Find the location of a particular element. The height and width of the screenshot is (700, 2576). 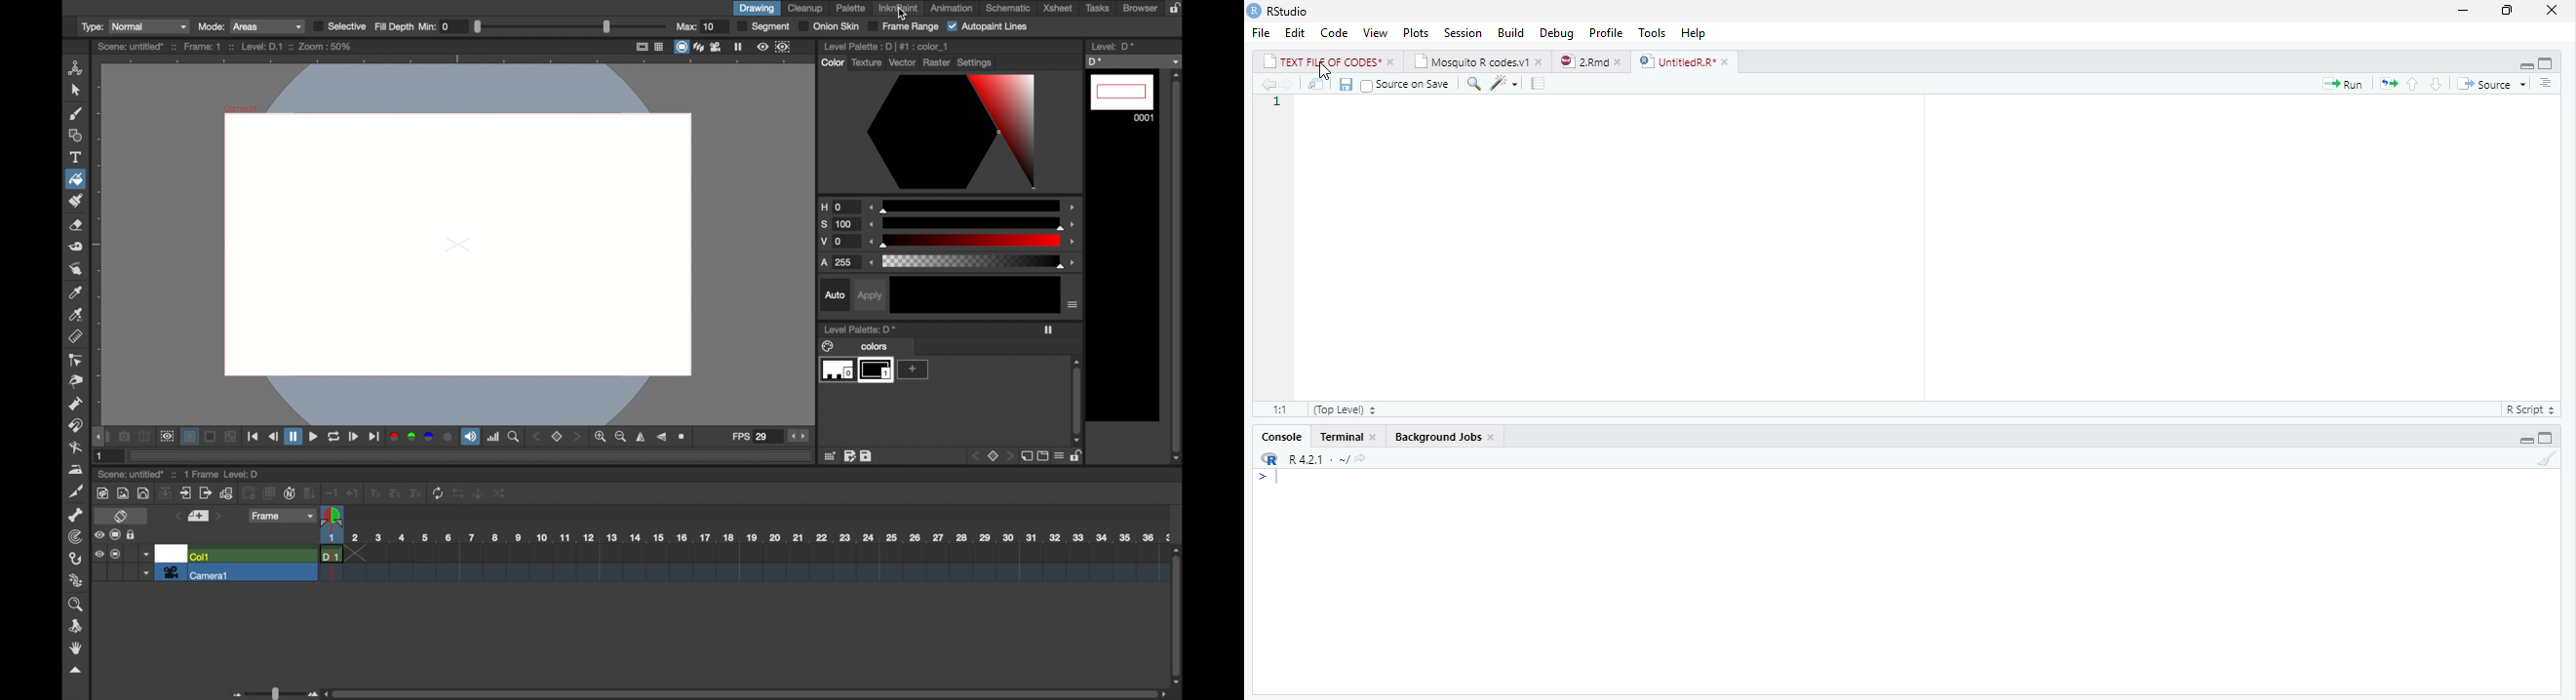

code tools is located at coordinates (1503, 83).